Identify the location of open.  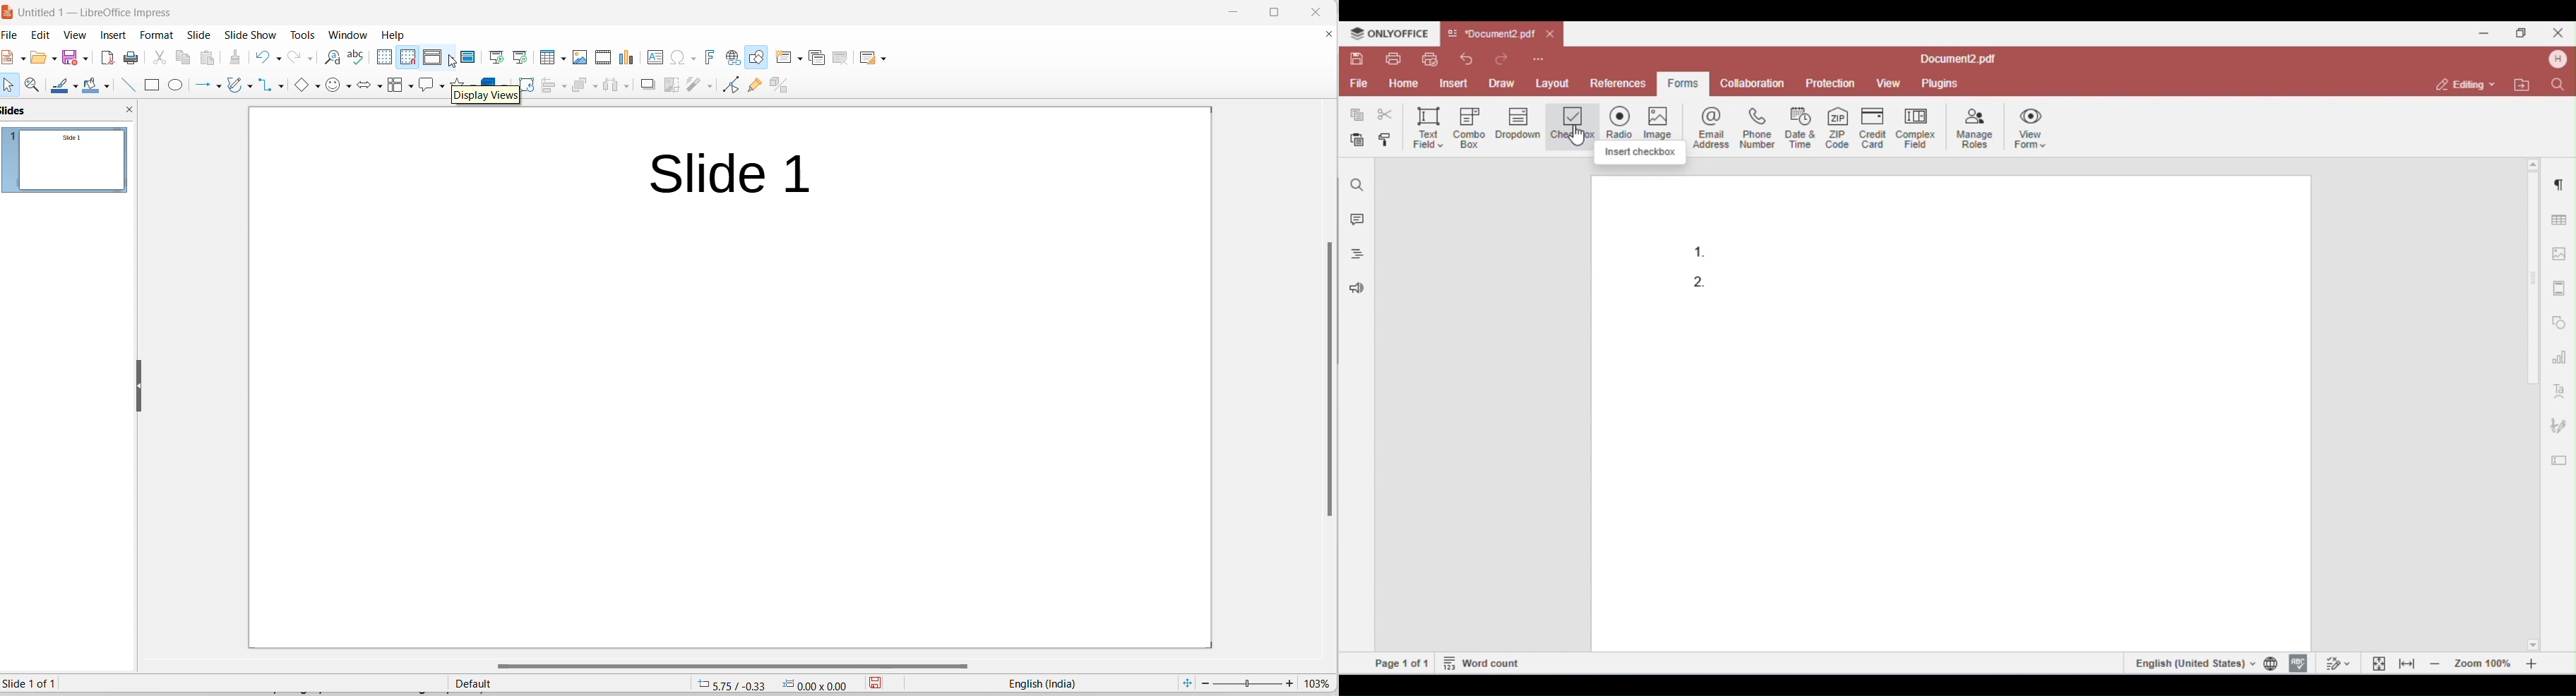
(37, 61).